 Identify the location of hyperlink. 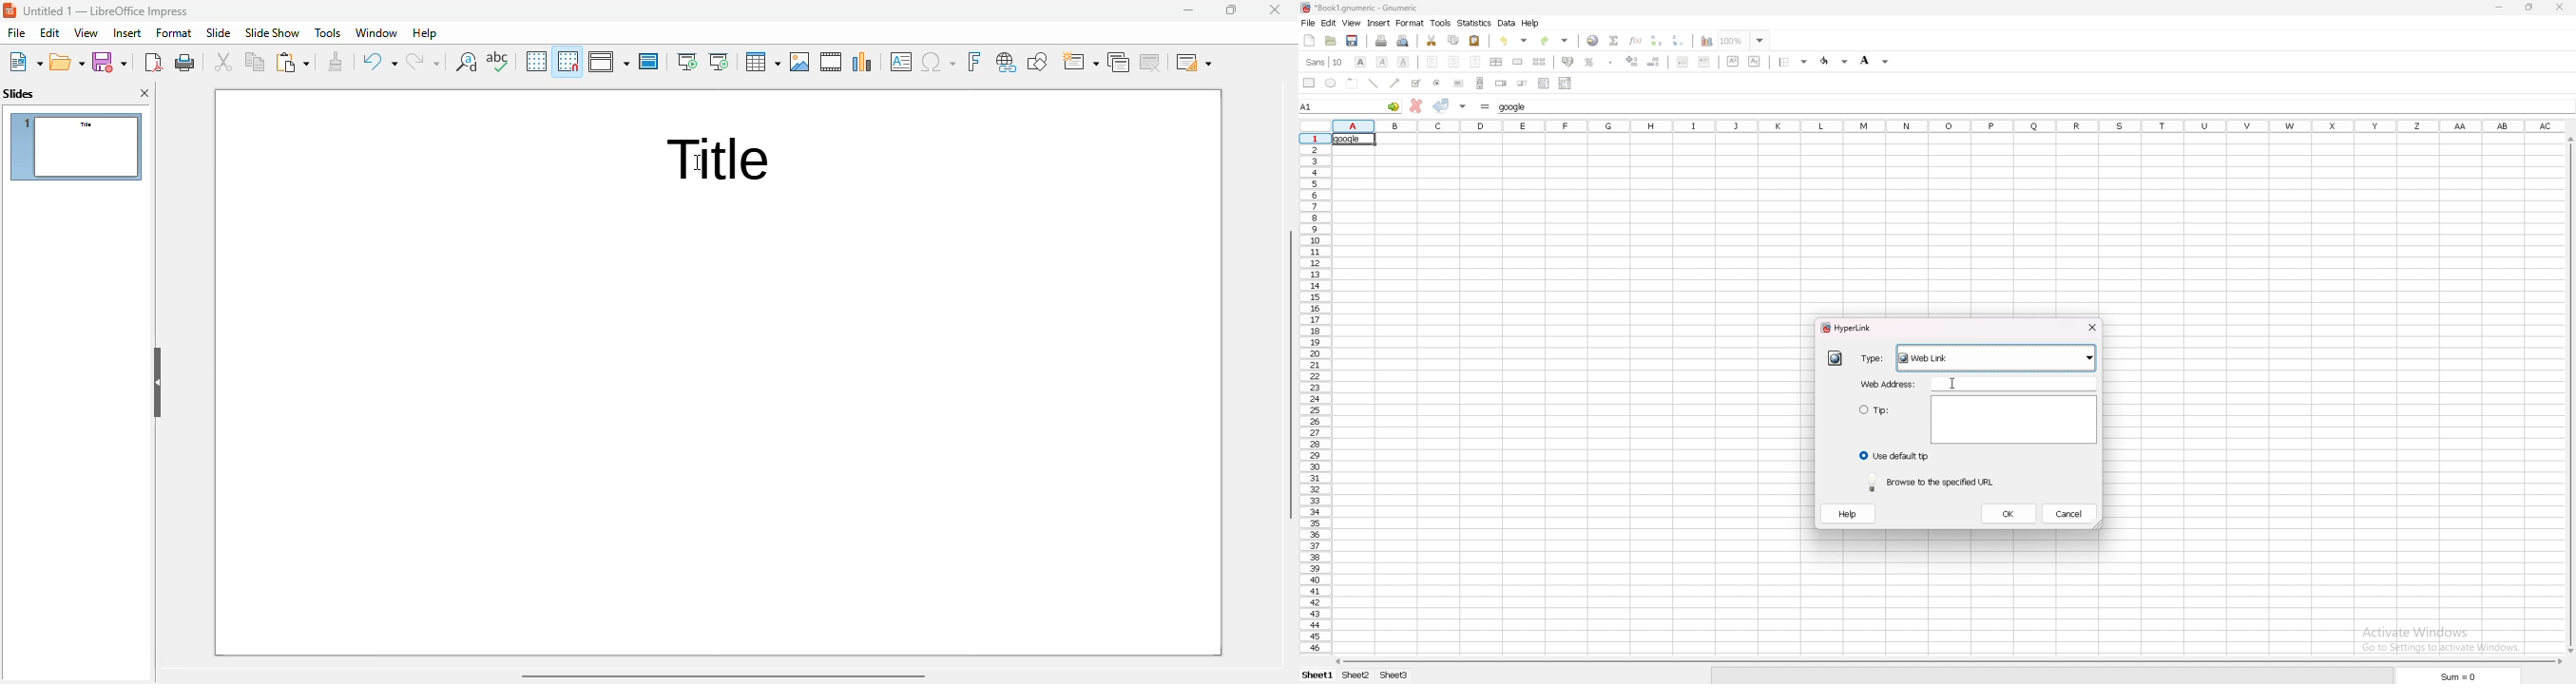
(1850, 327).